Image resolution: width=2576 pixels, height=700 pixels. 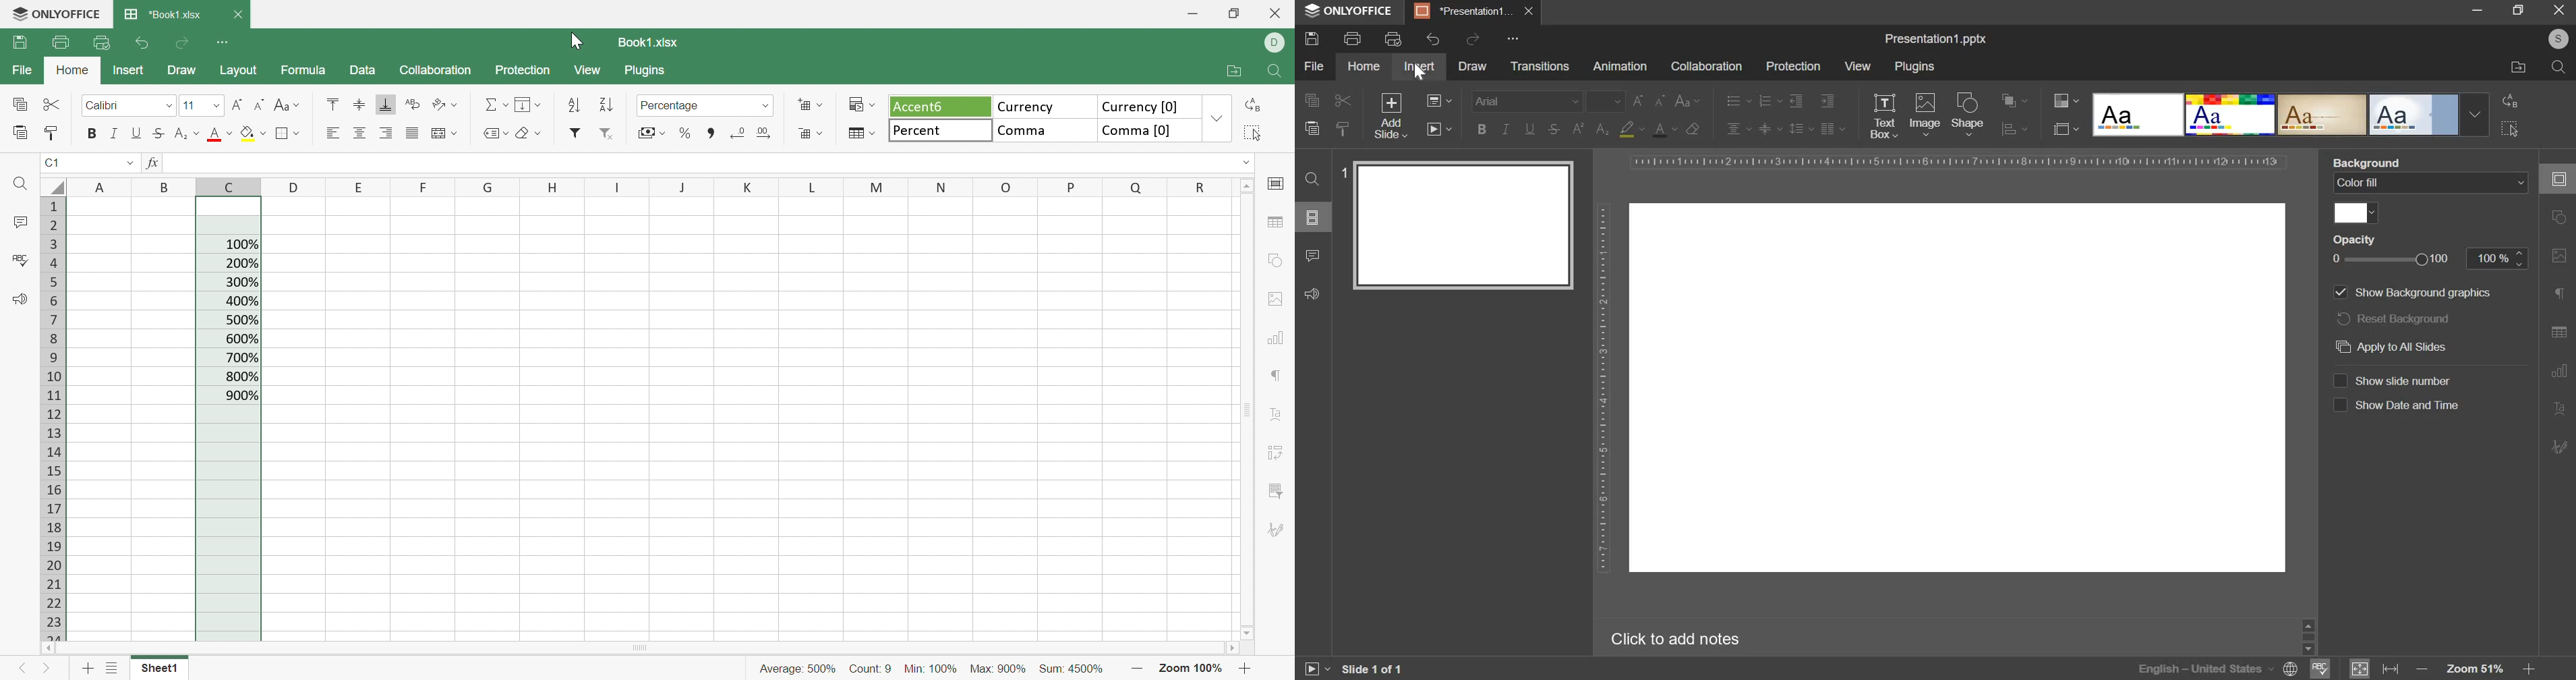 What do you see at coordinates (2288, 668) in the screenshot?
I see `language` at bounding box center [2288, 668].